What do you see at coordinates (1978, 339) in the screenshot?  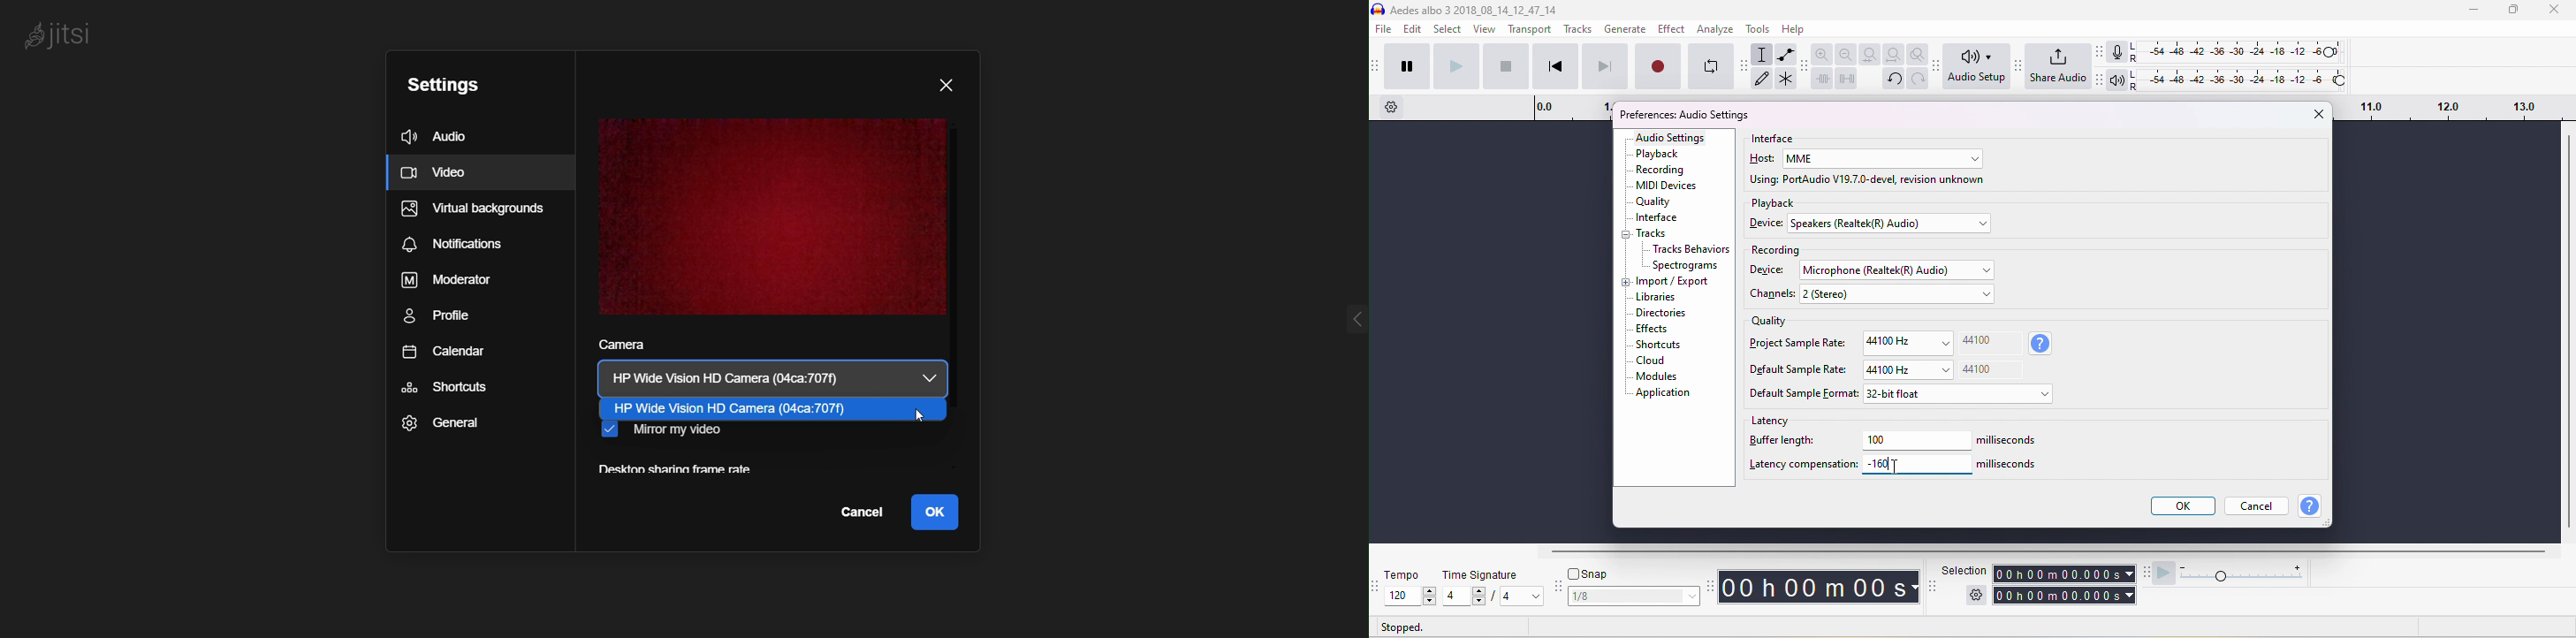 I see `44100` at bounding box center [1978, 339].